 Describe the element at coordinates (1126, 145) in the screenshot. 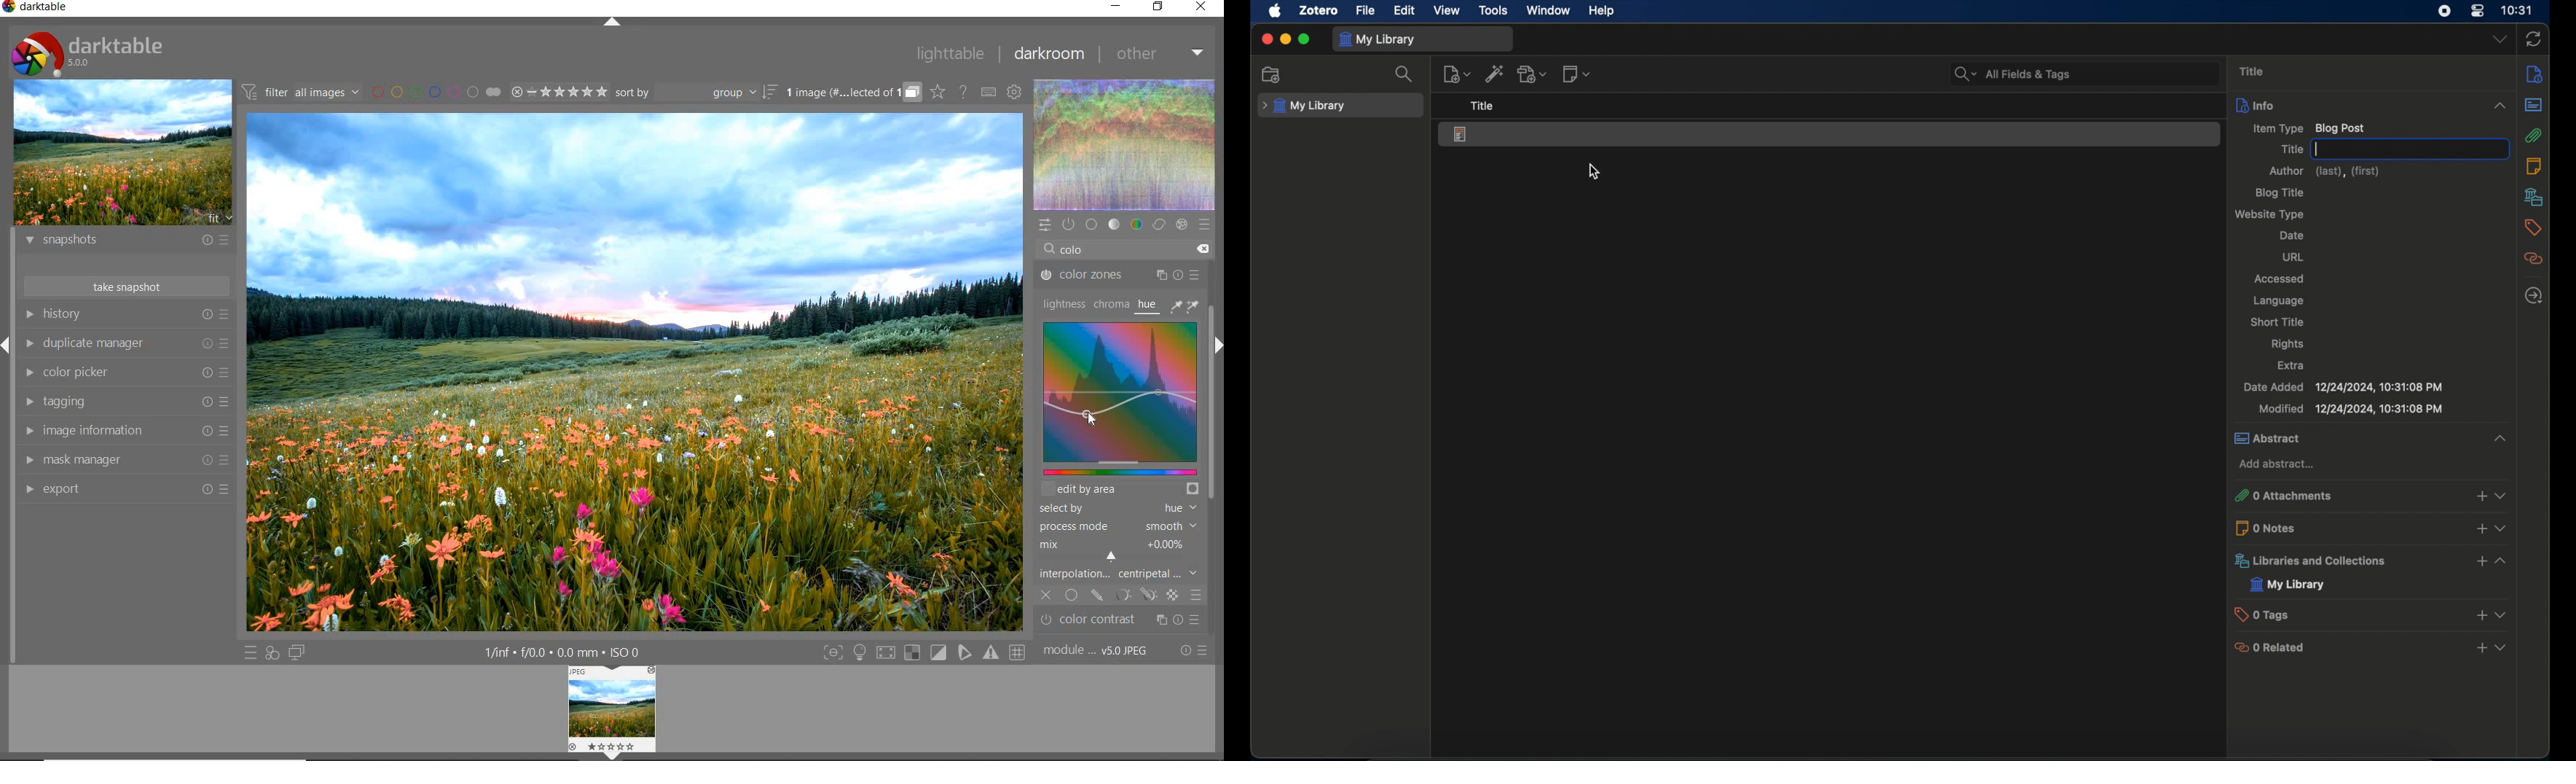

I see `waveform` at that location.